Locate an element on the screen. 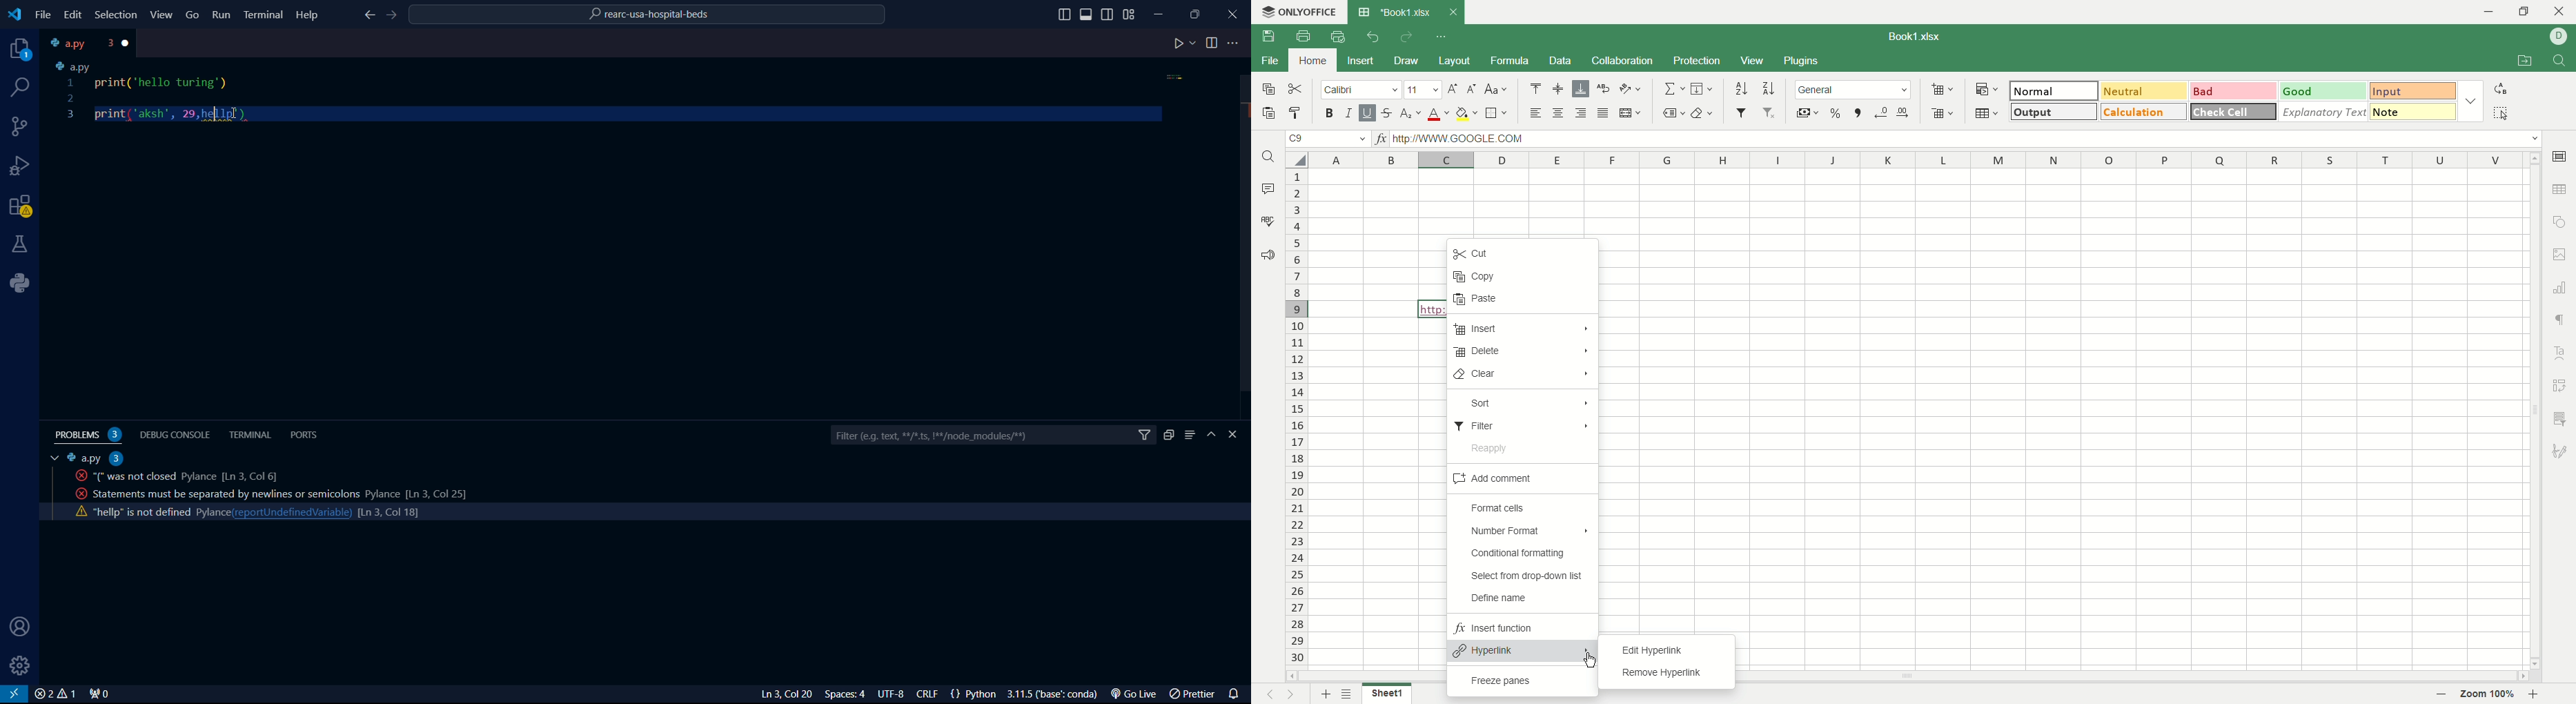 The image size is (2576, 728). select from drop down is located at coordinates (1525, 575).